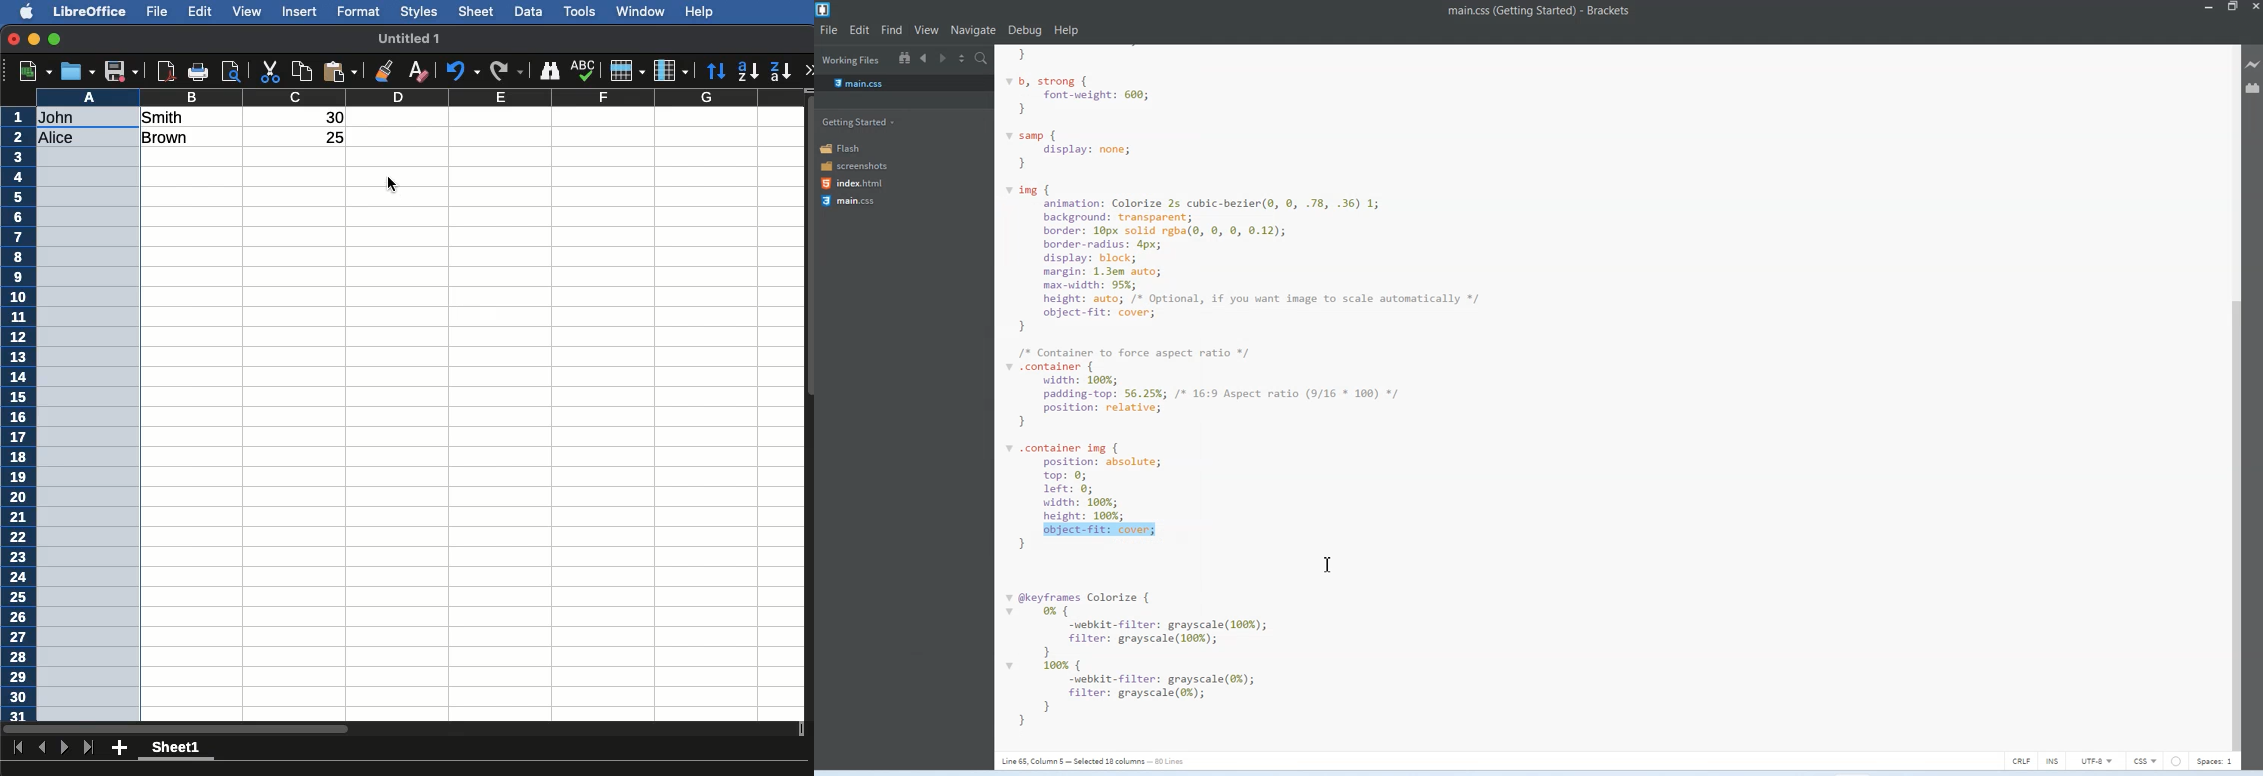 The width and height of the screenshot is (2268, 784). I want to click on Navigate Backwards, so click(923, 58).